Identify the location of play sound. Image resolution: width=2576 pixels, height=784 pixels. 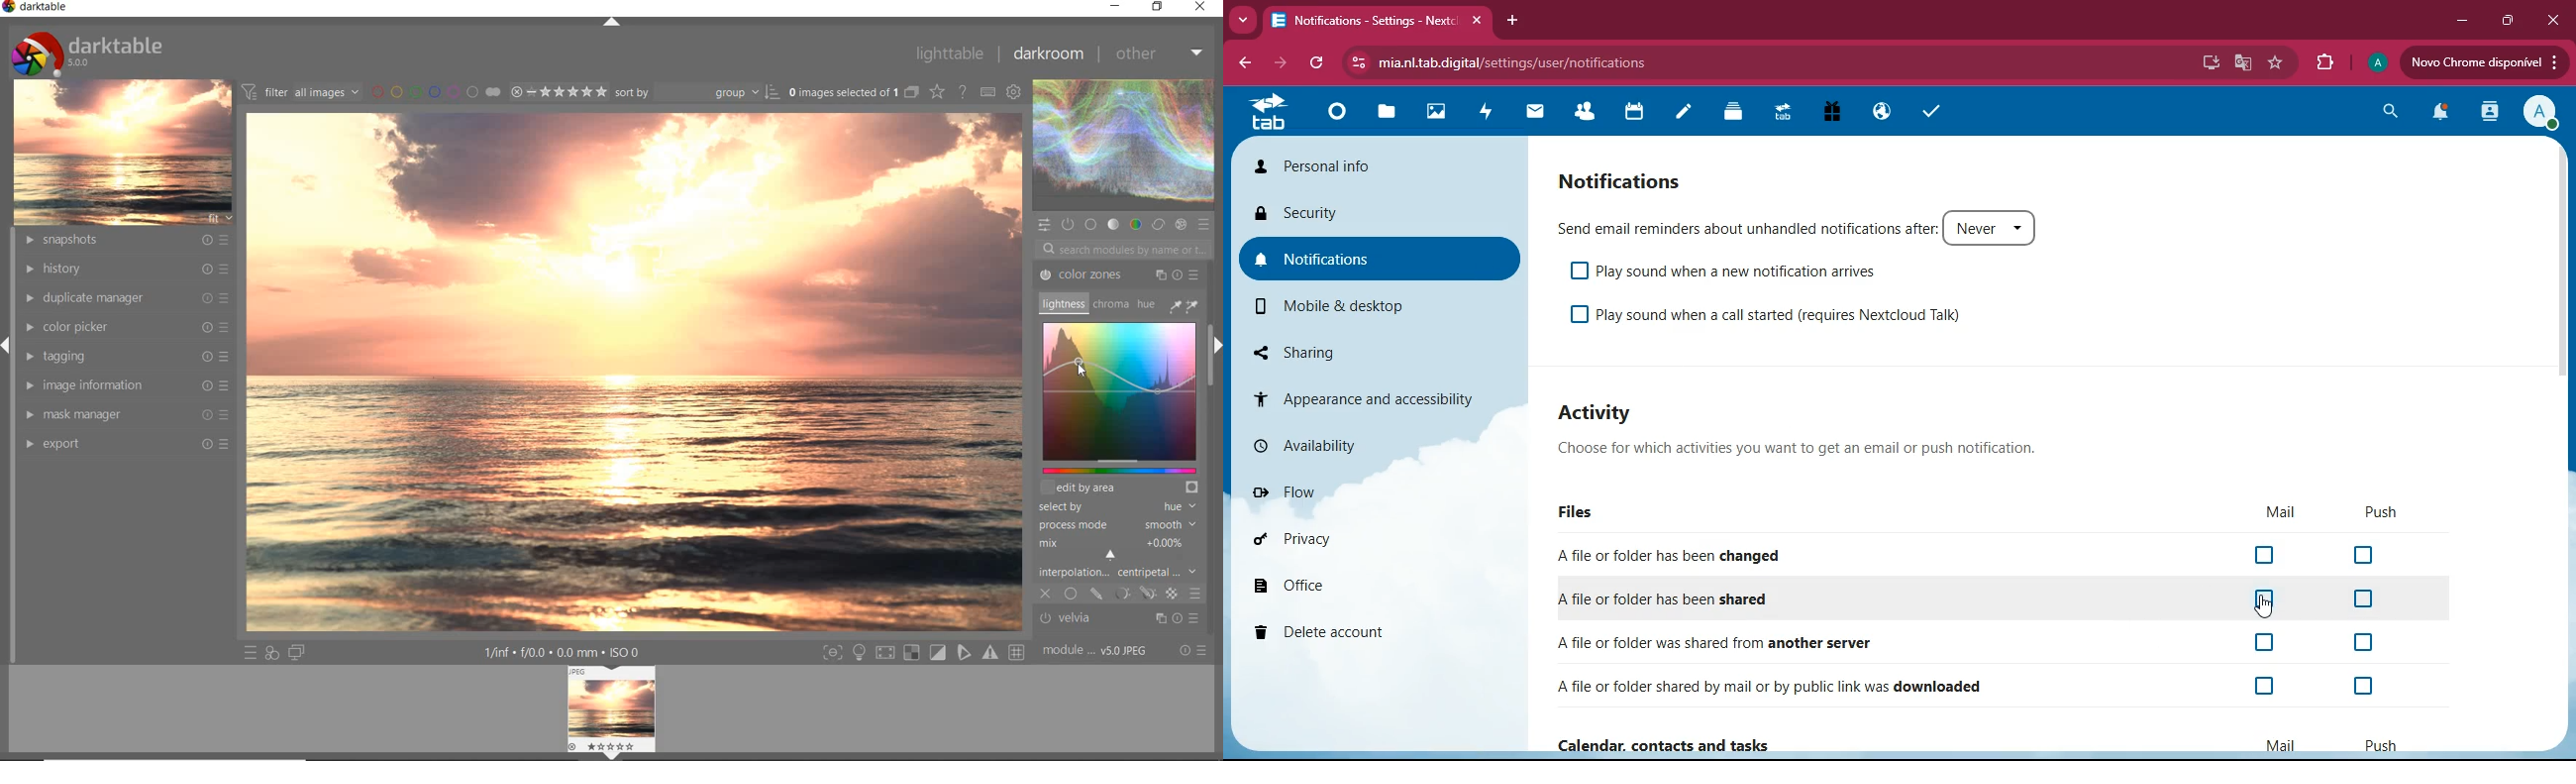
(1769, 316).